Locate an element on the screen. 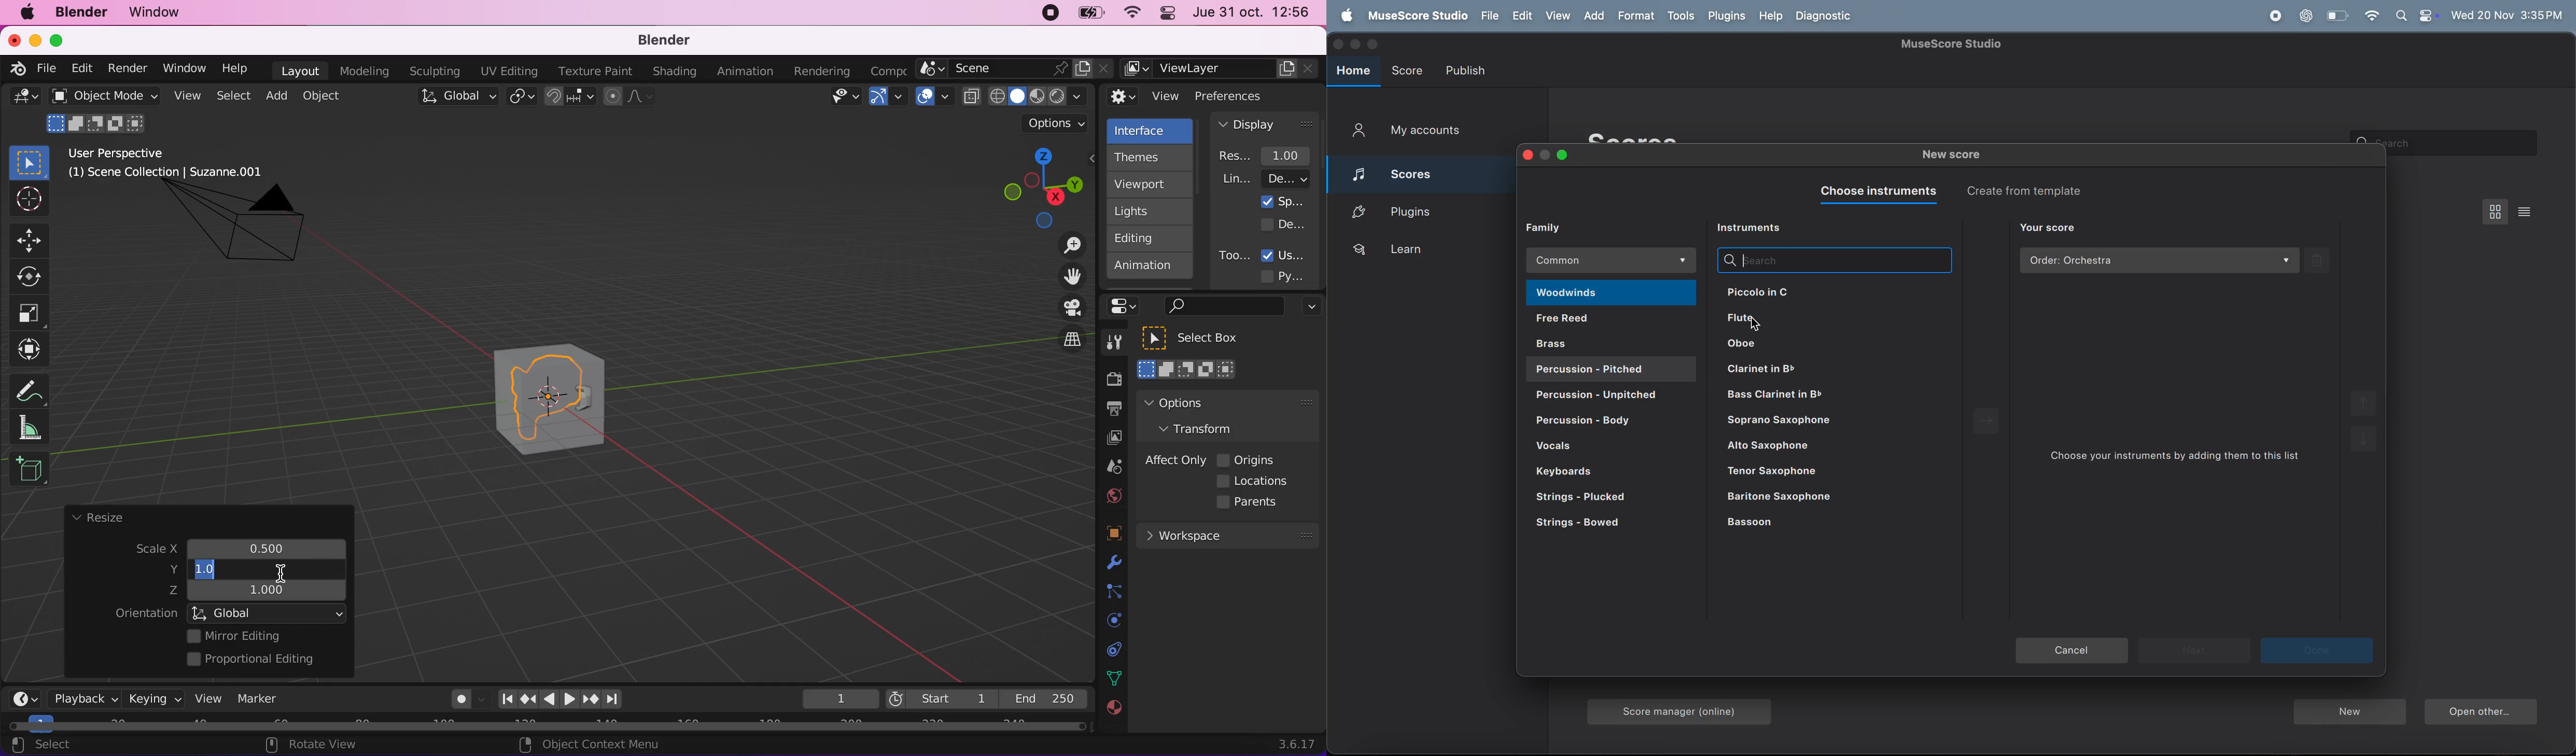 This screenshot has height=756, width=2576. delete is located at coordinates (2318, 260).